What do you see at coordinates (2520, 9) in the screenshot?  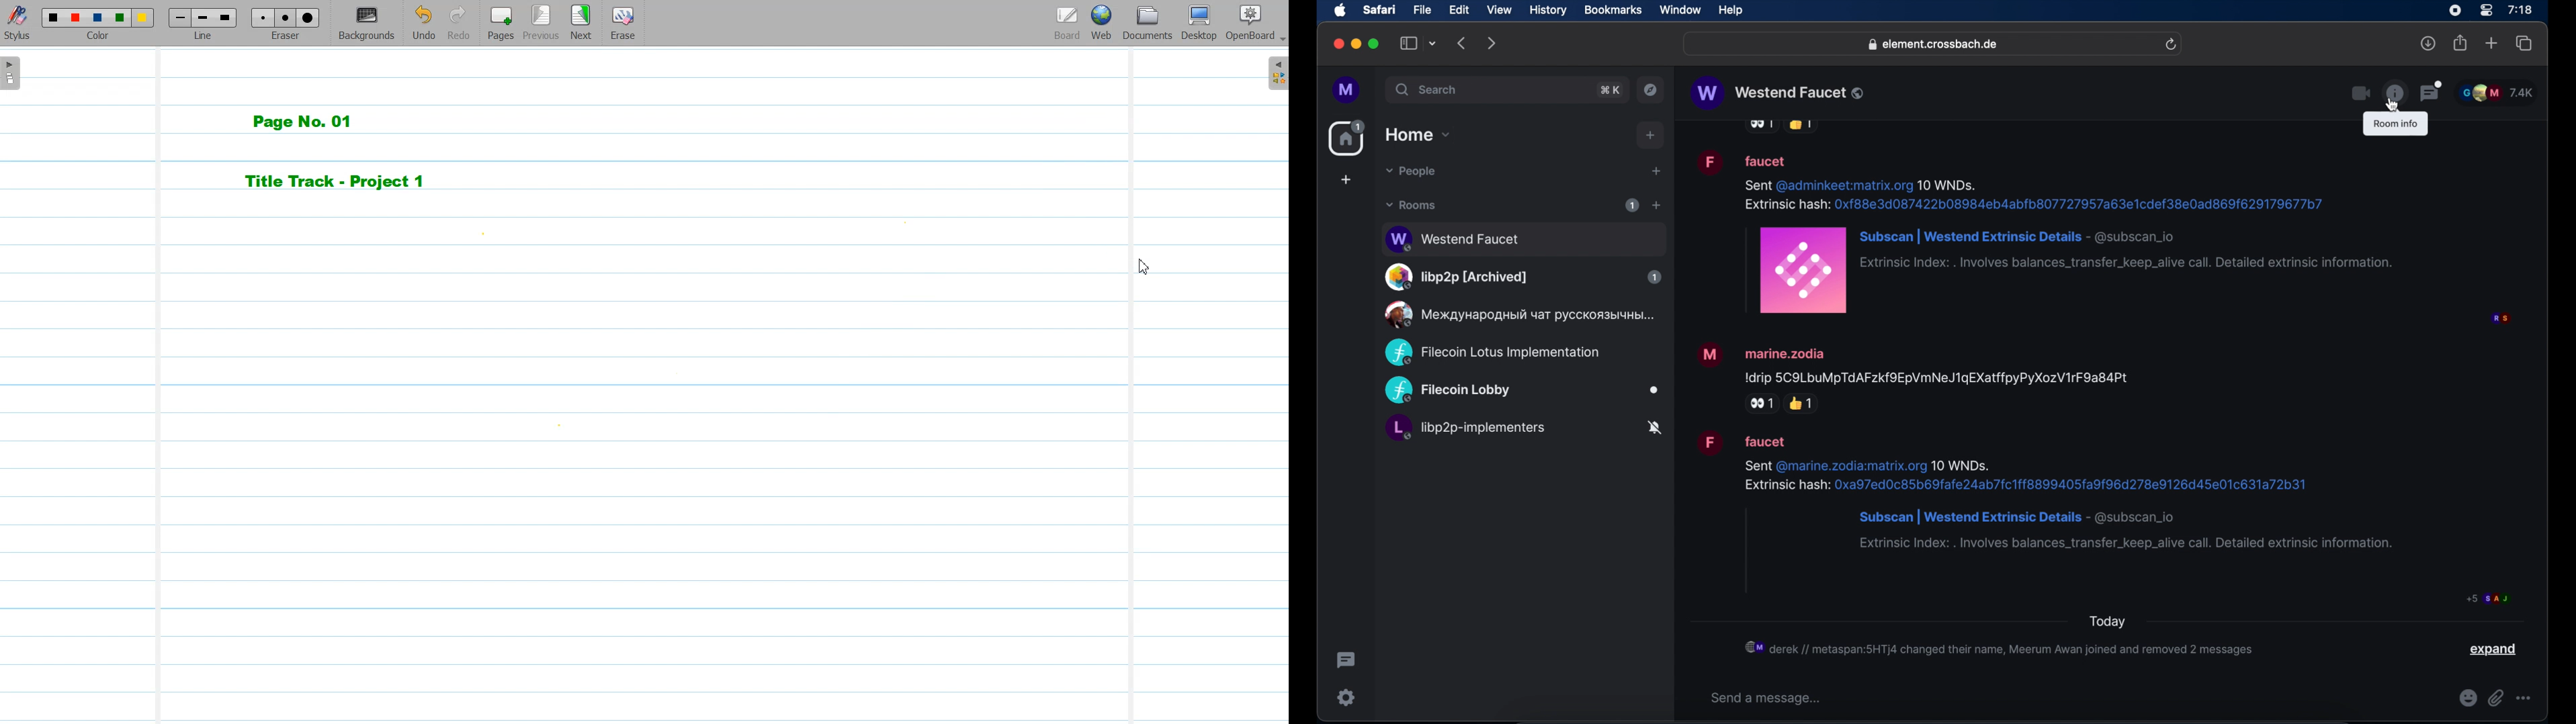 I see `time` at bounding box center [2520, 9].